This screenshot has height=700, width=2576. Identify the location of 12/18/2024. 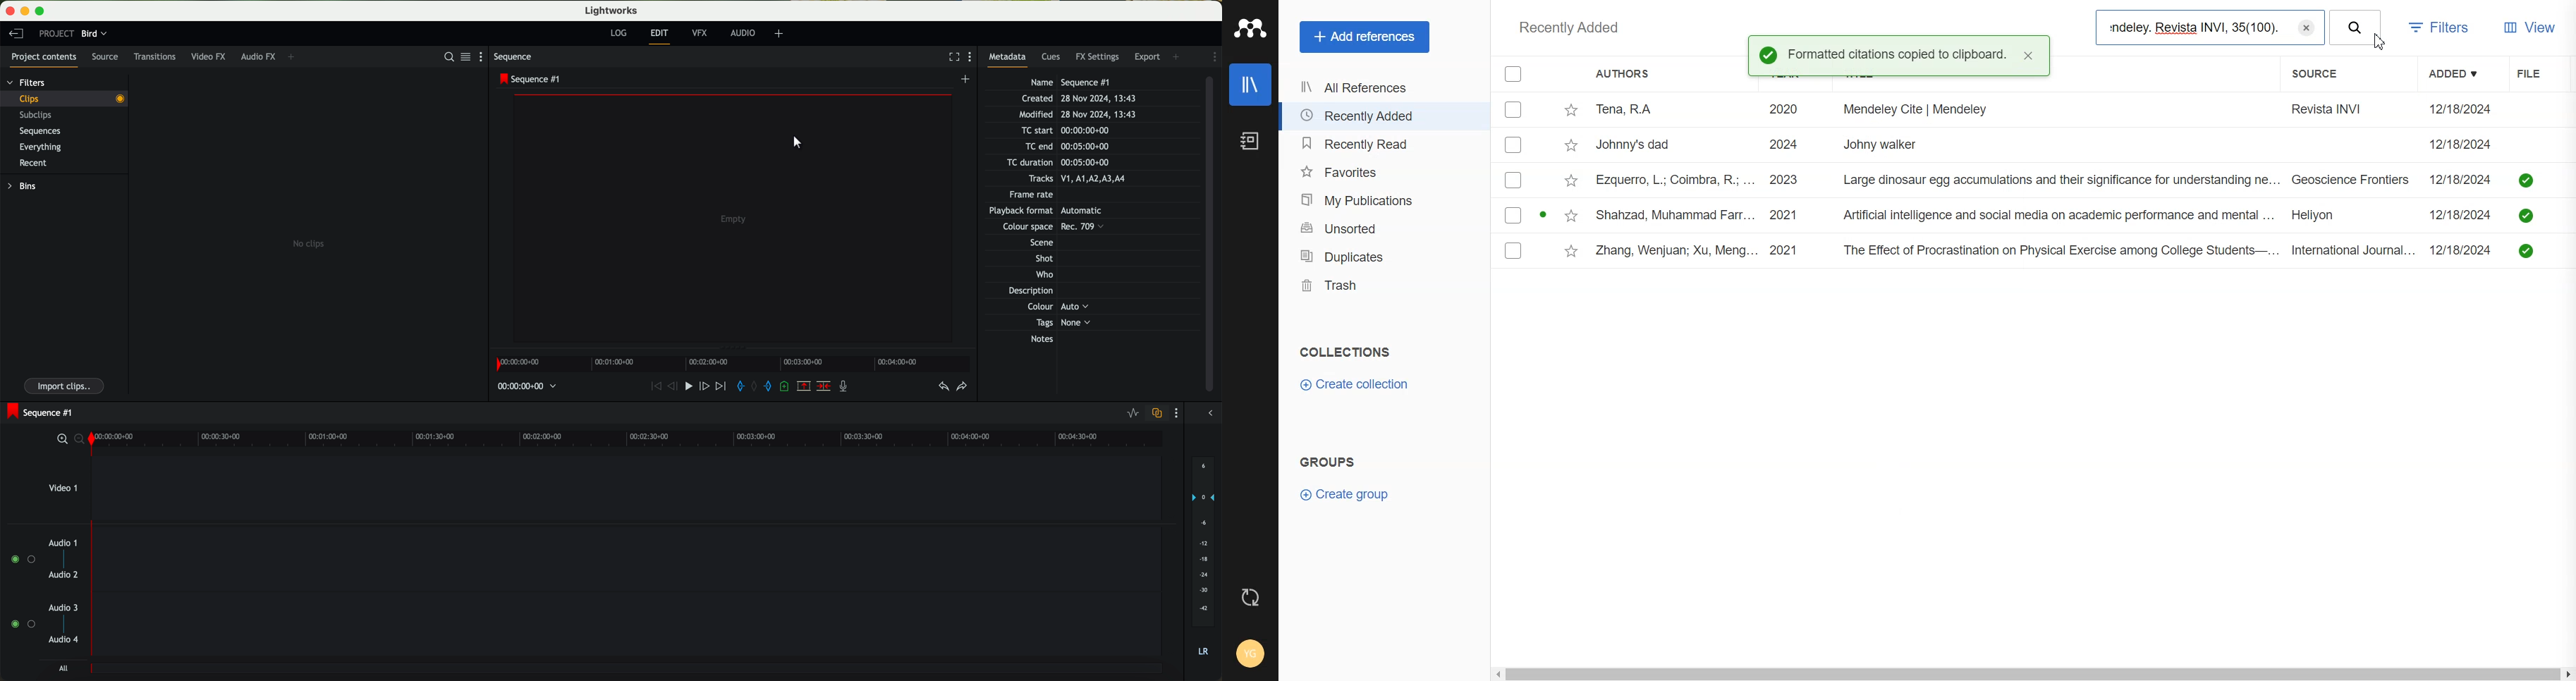
(2465, 178).